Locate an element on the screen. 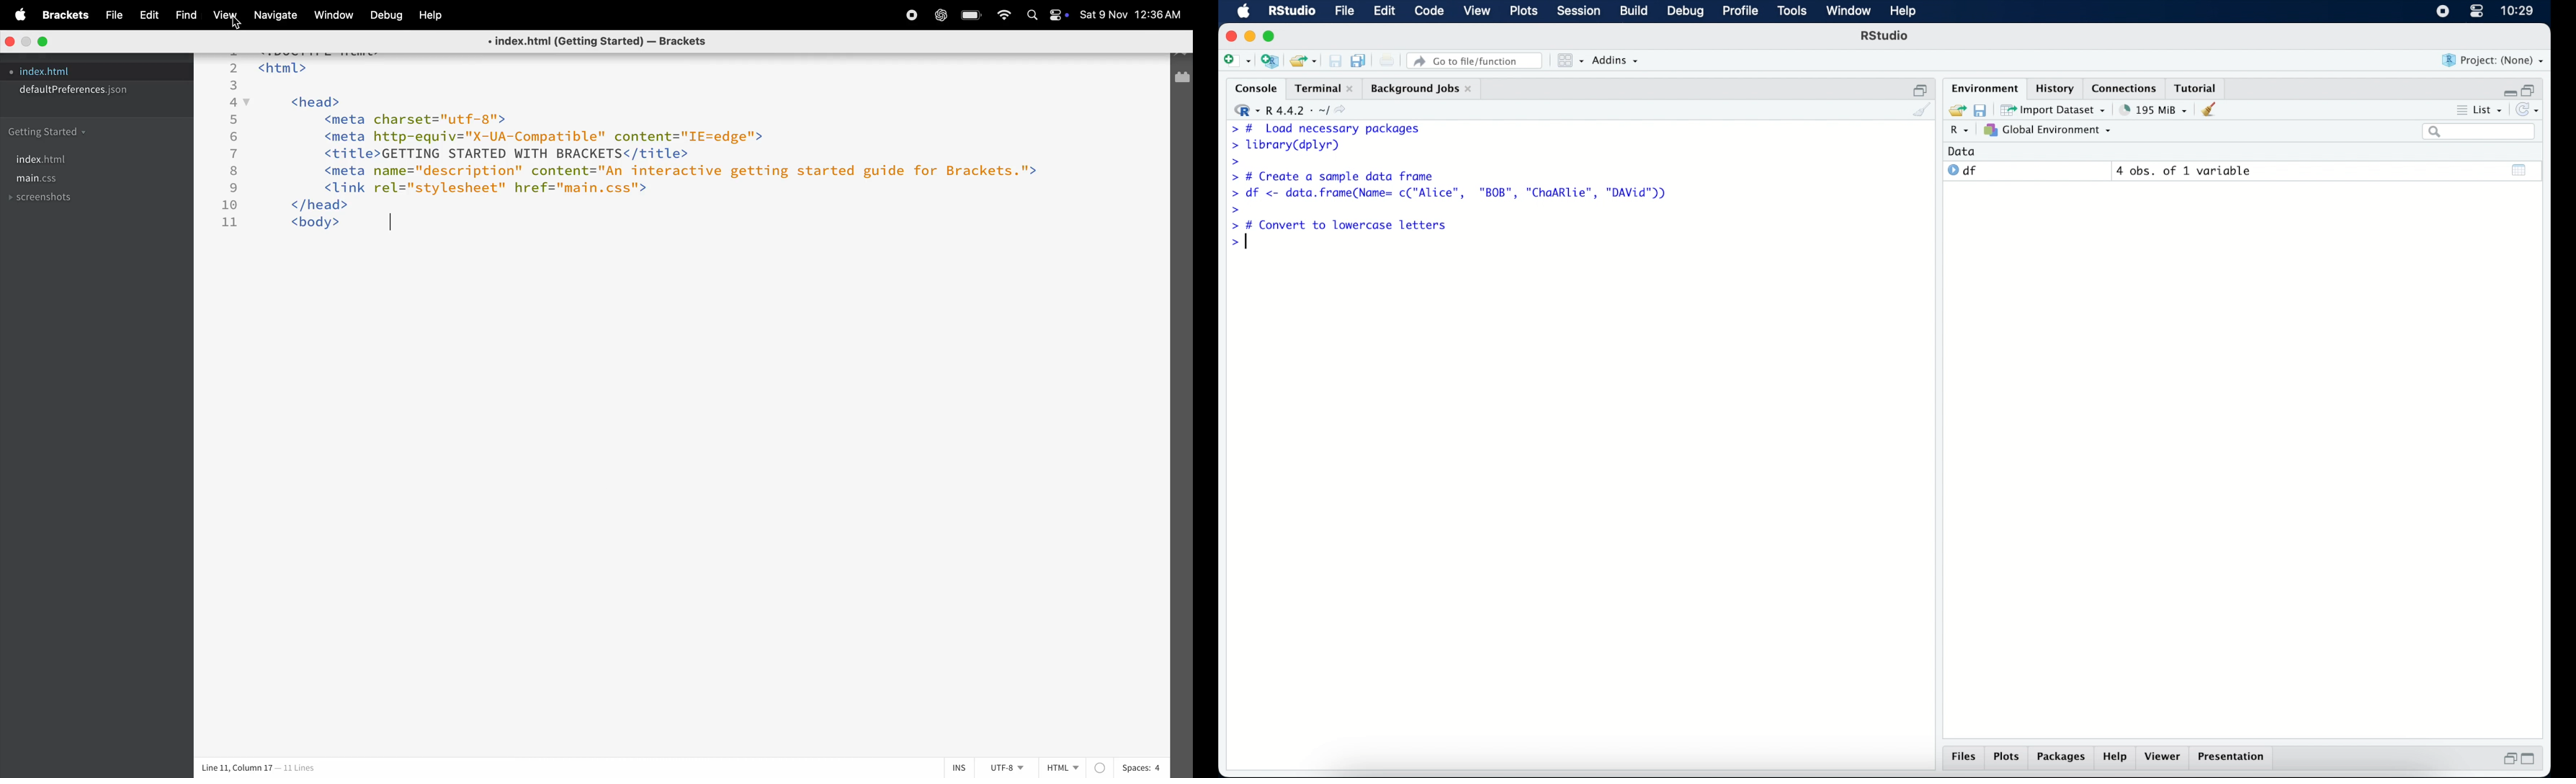  df is located at coordinates (1962, 171).